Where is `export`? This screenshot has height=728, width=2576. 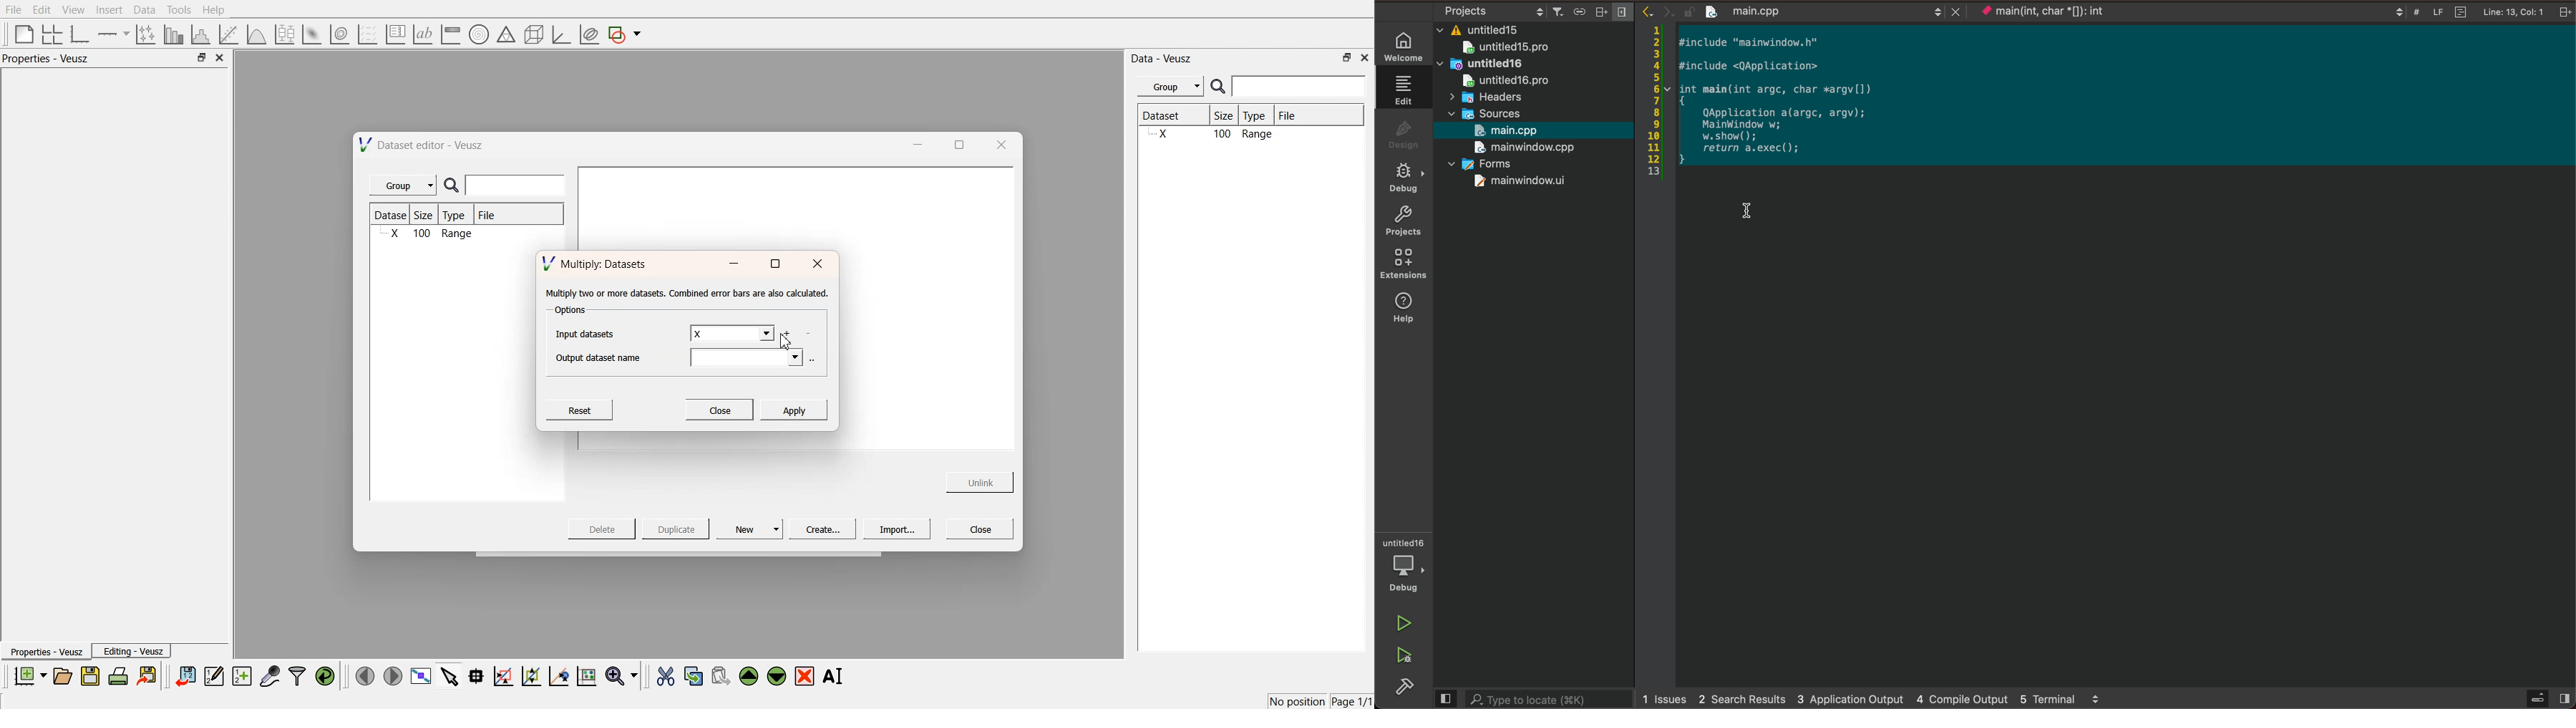 export is located at coordinates (148, 675).